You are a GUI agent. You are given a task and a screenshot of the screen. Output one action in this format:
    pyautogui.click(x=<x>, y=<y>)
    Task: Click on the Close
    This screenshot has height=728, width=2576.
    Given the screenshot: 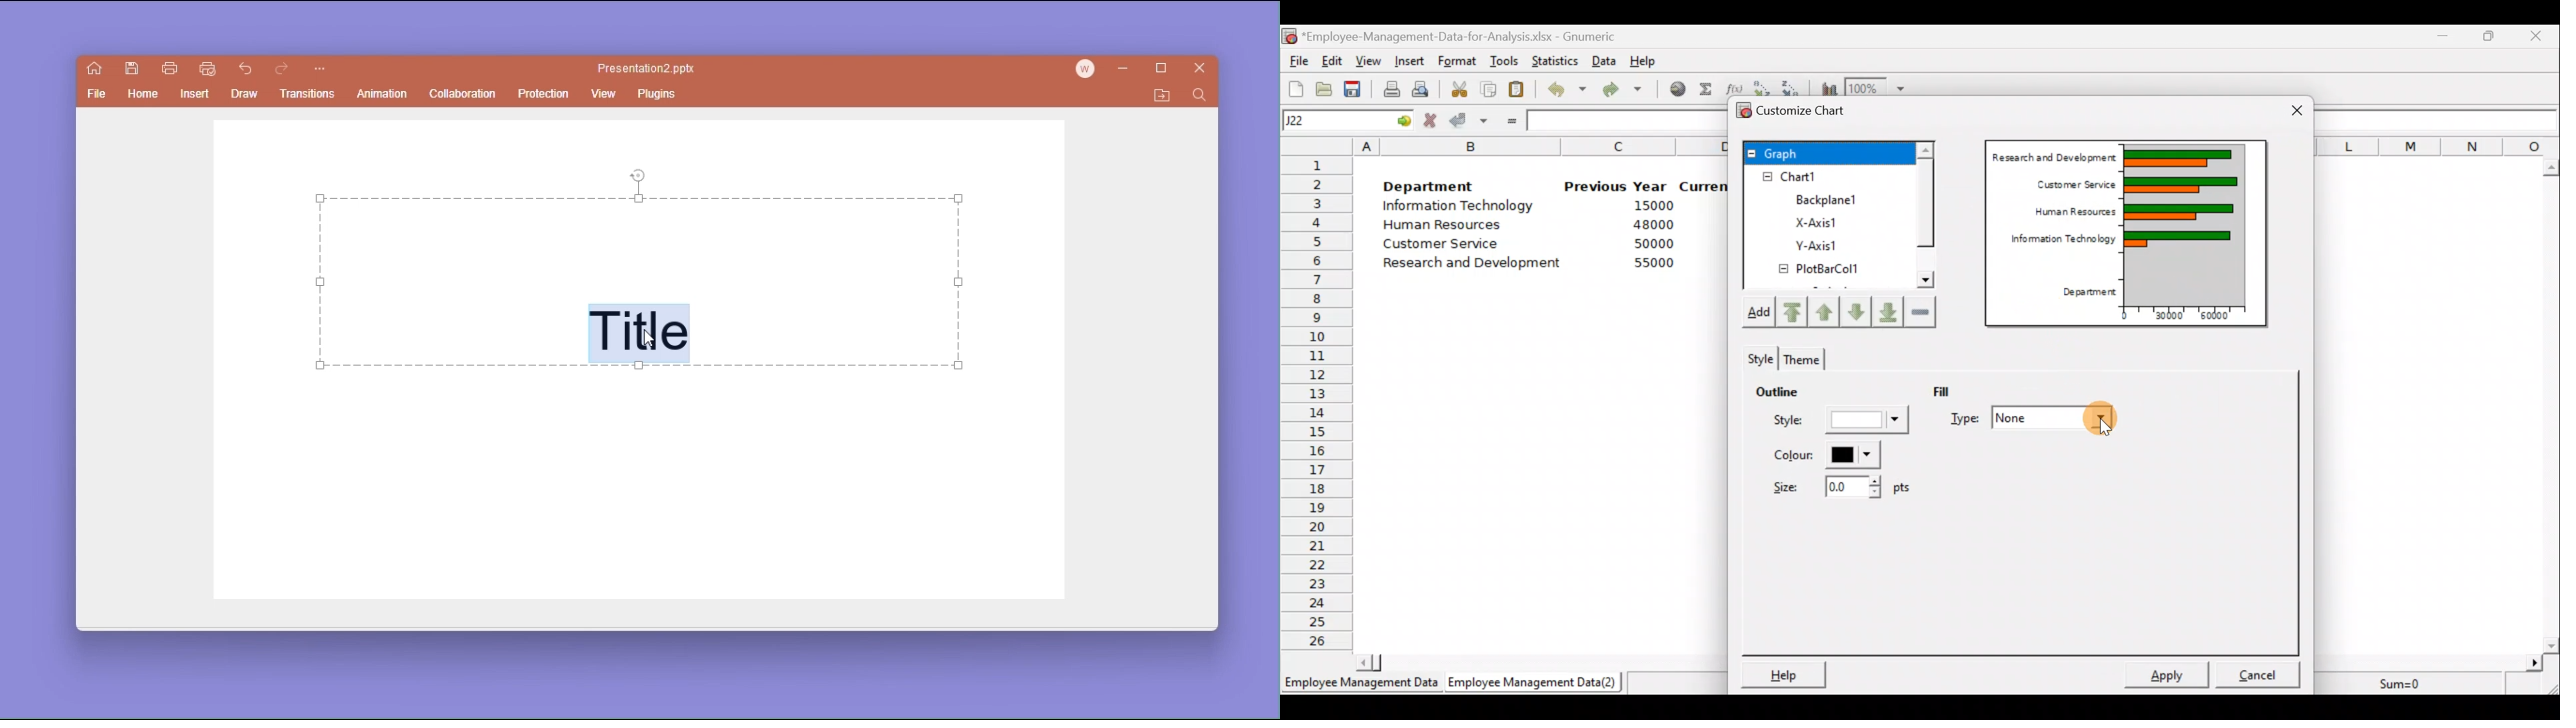 What is the action you would take?
    pyautogui.click(x=2287, y=109)
    